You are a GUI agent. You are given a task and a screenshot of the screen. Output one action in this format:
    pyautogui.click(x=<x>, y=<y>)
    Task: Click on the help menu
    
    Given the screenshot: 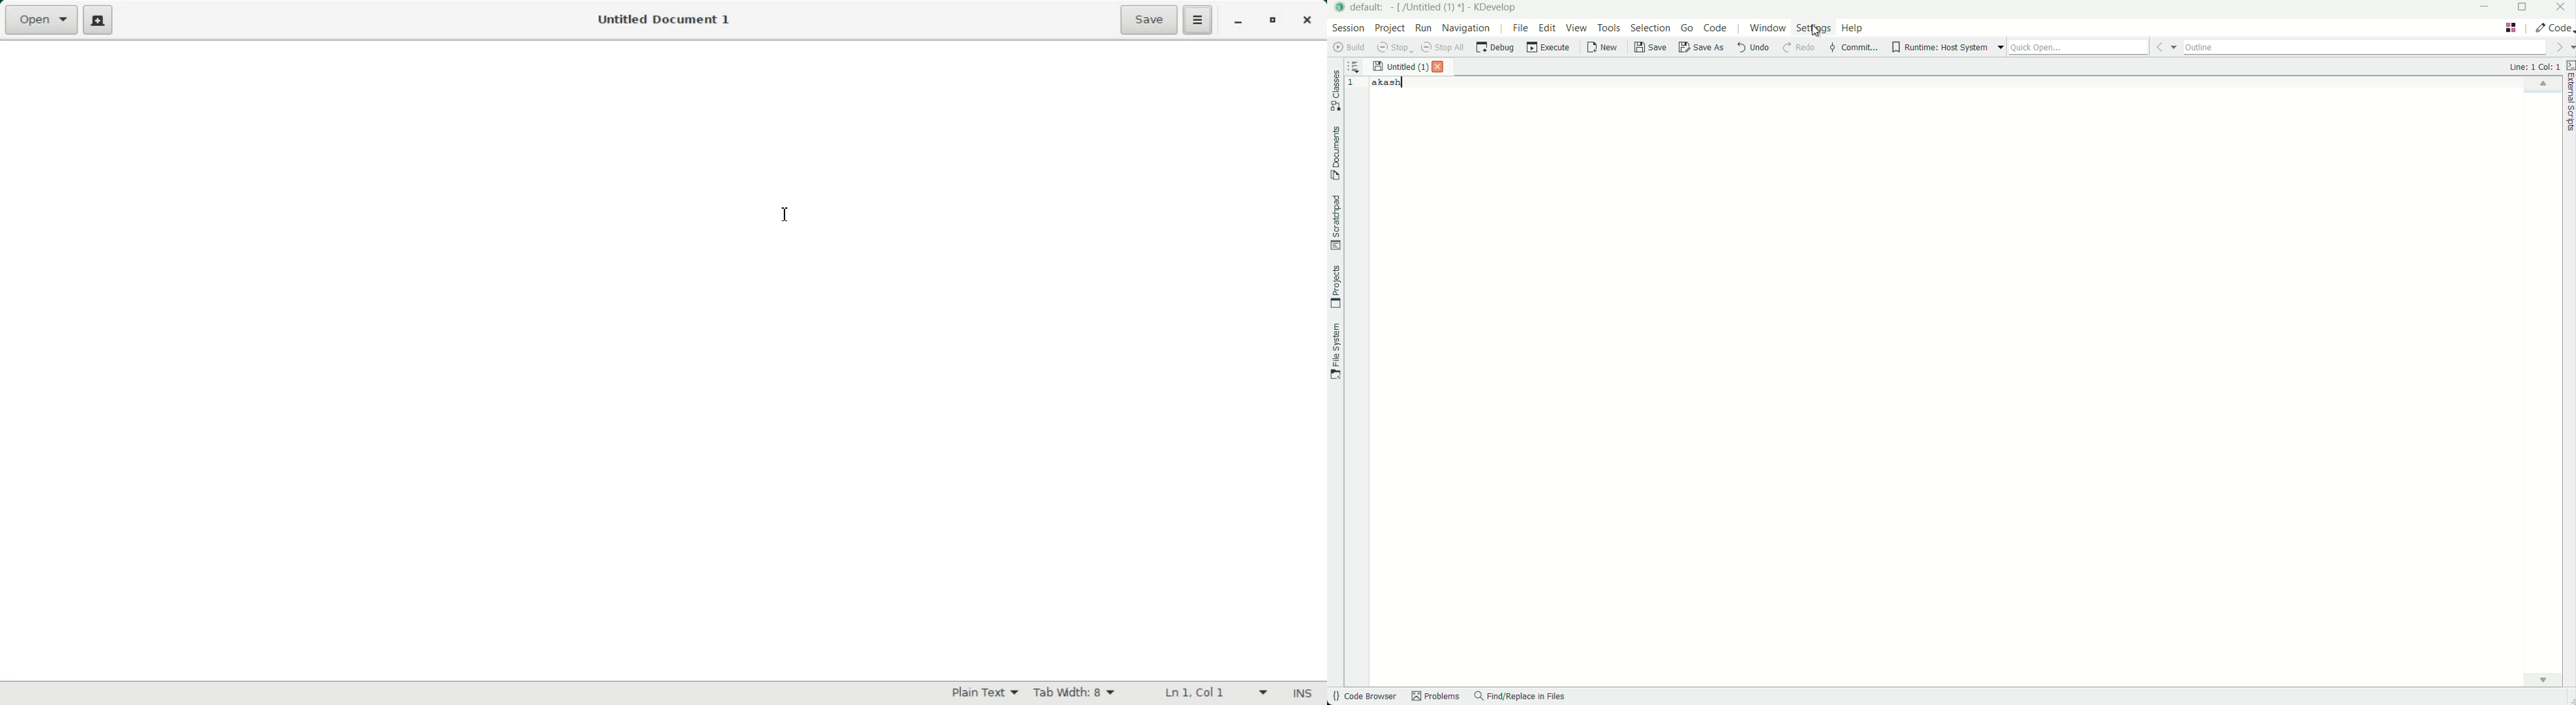 What is the action you would take?
    pyautogui.click(x=1854, y=29)
    